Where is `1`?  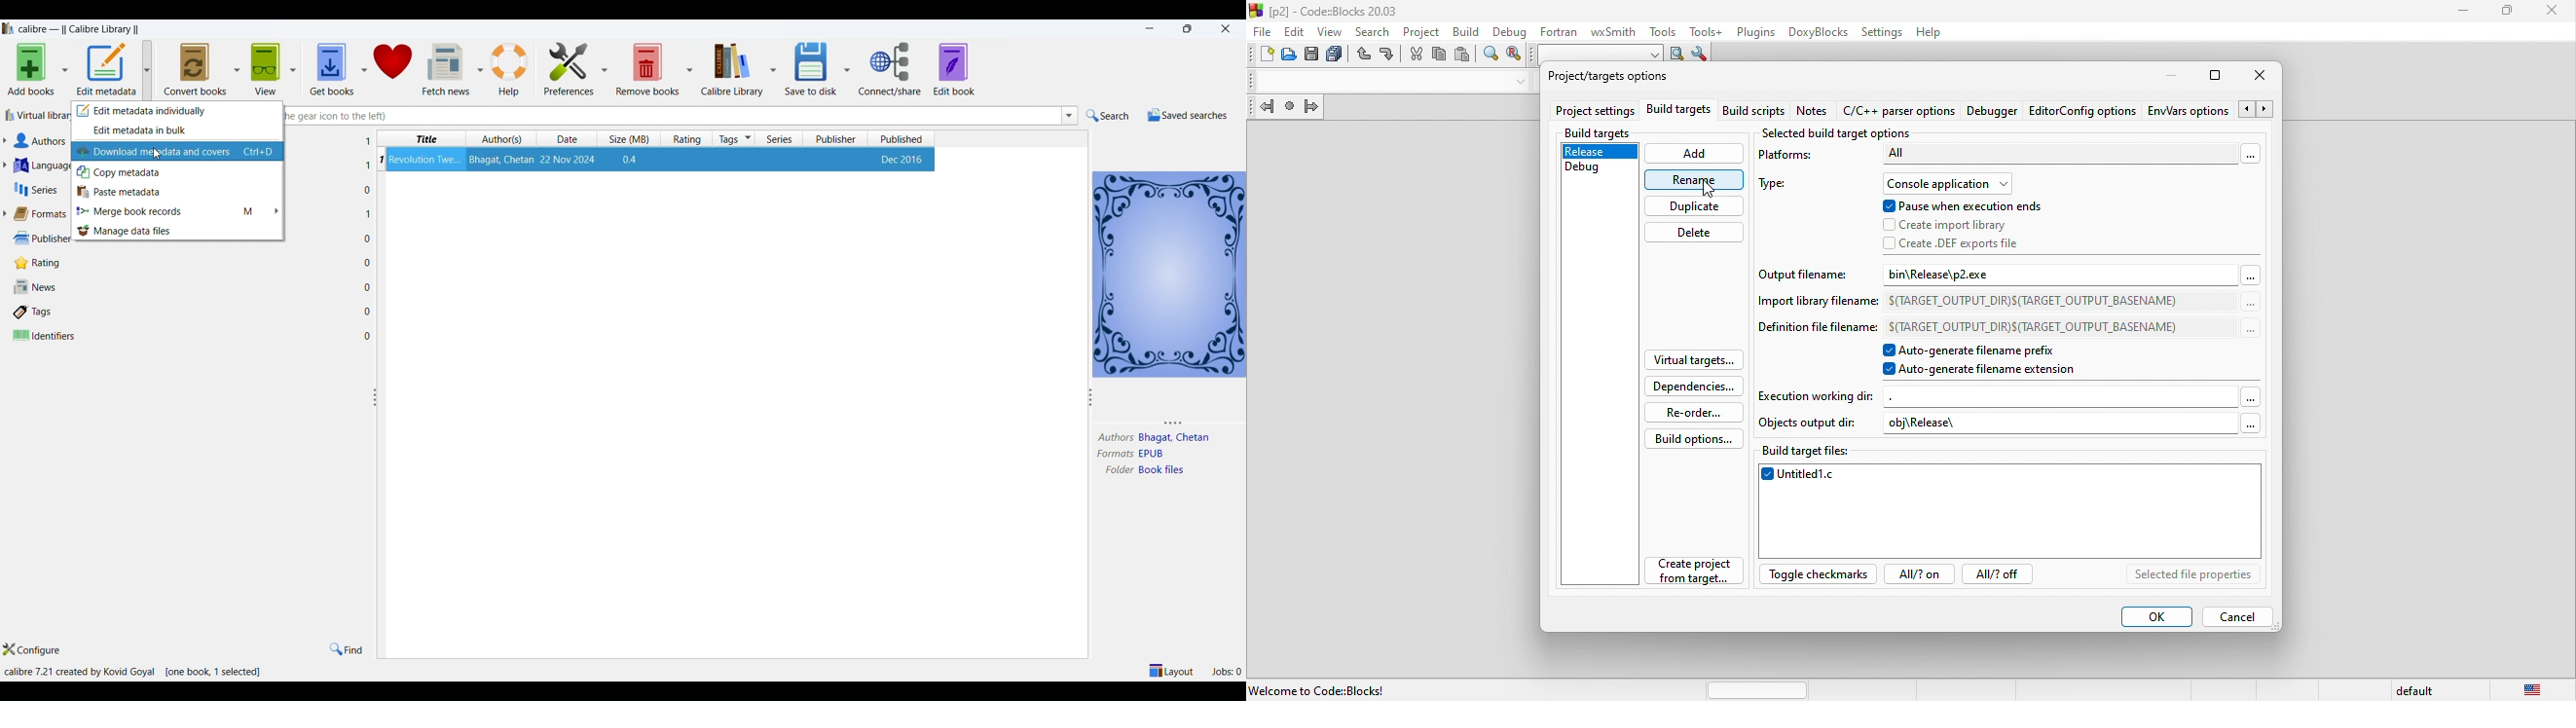
1 is located at coordinates (369, 214).